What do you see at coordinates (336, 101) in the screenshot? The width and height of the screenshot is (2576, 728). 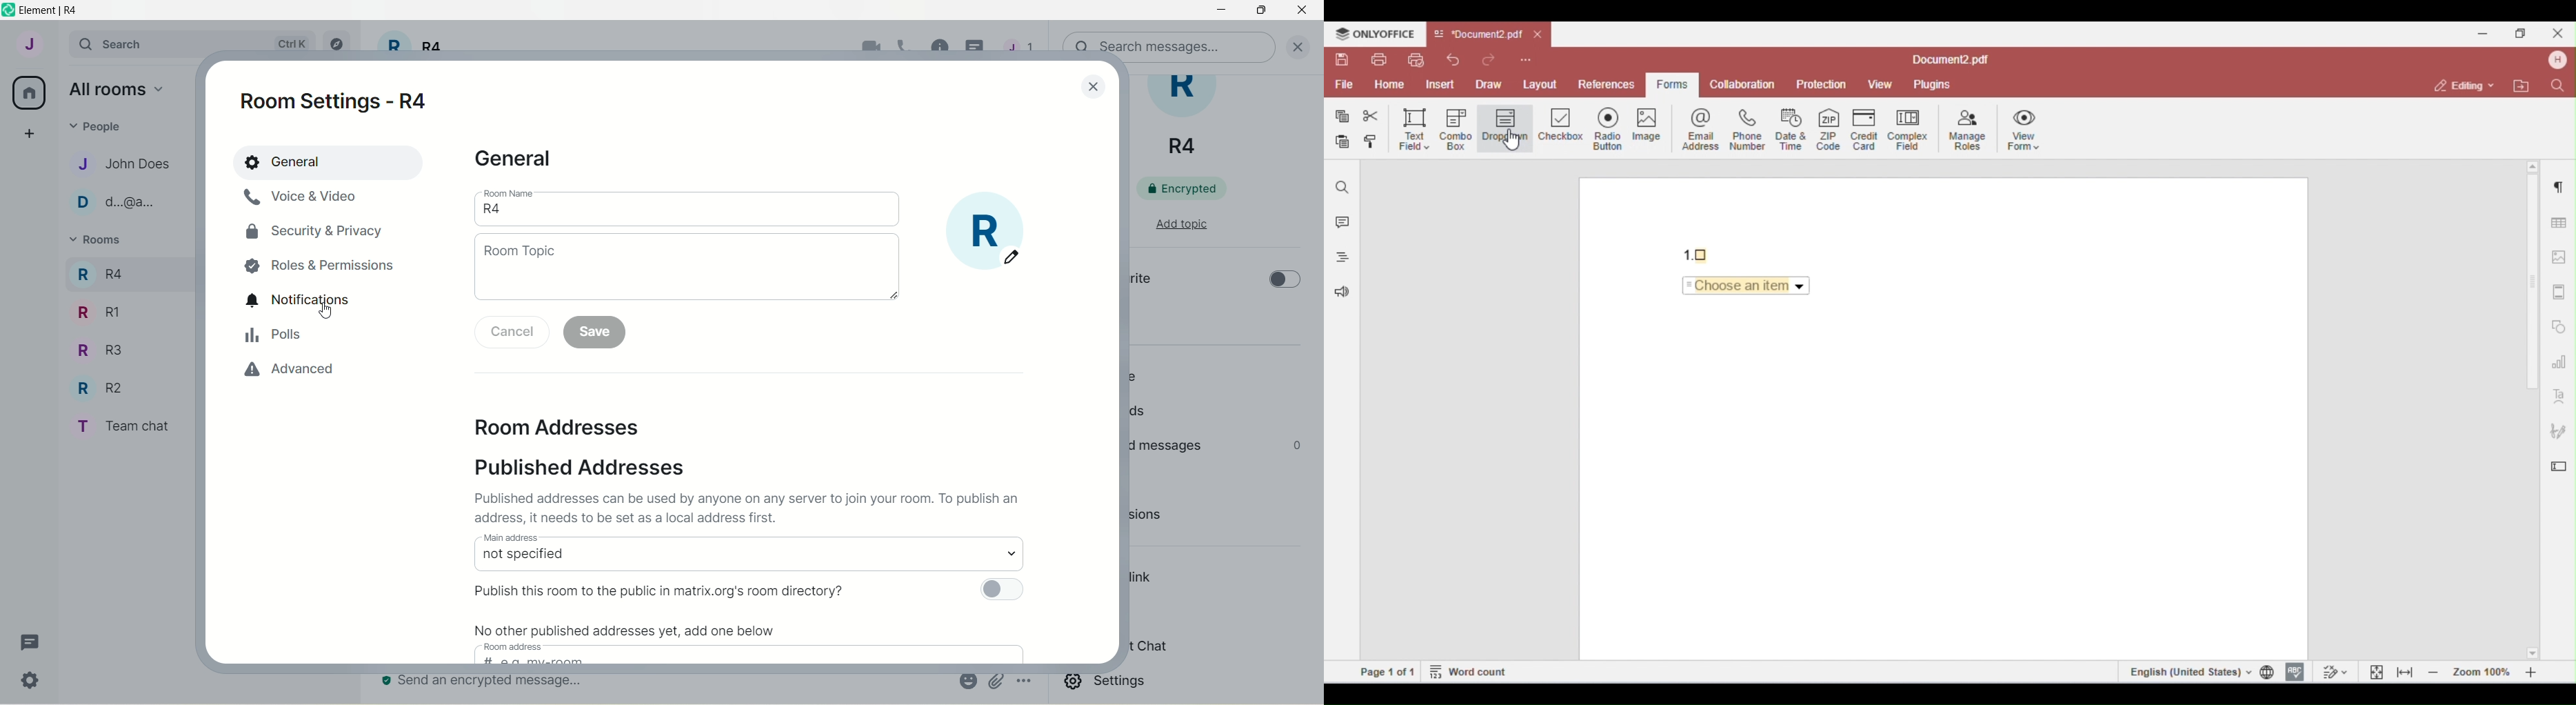 I see `room settings` at bounding box center [336, 101].